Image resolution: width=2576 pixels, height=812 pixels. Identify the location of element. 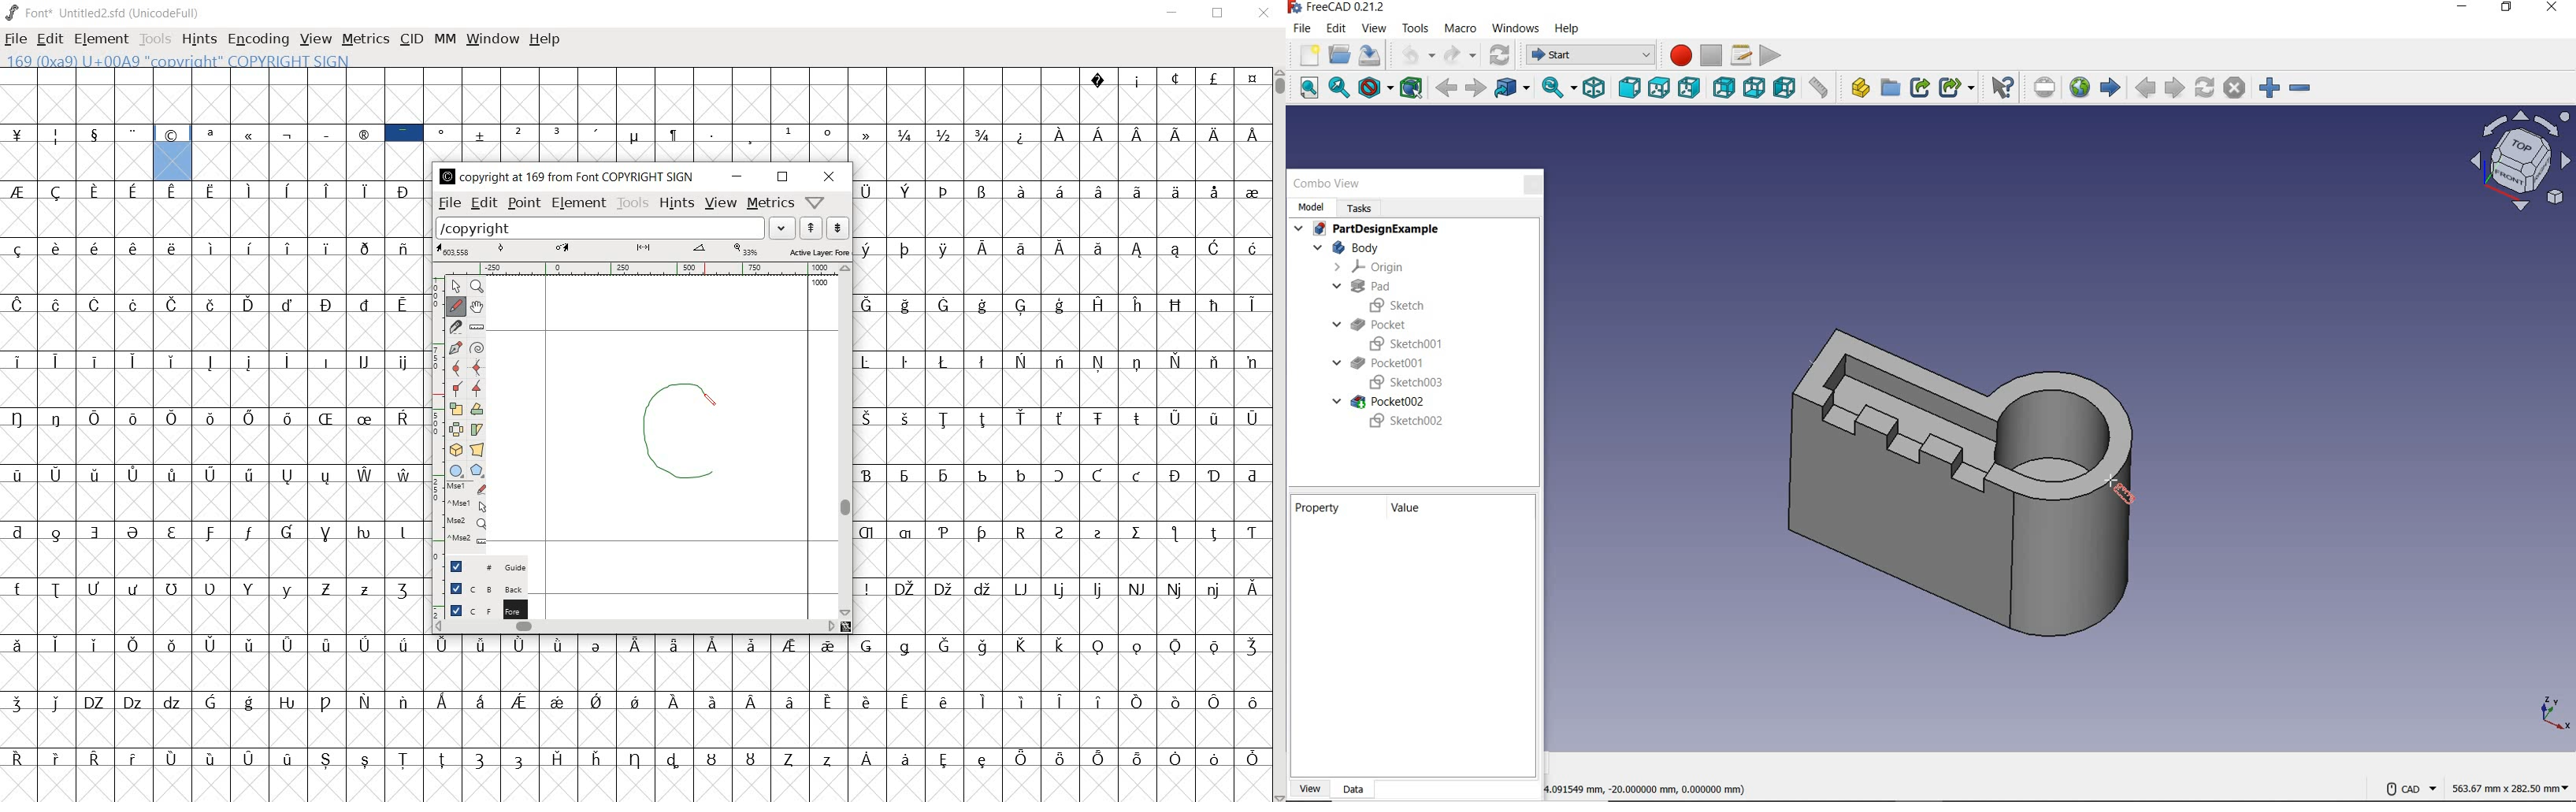
(101, 39).